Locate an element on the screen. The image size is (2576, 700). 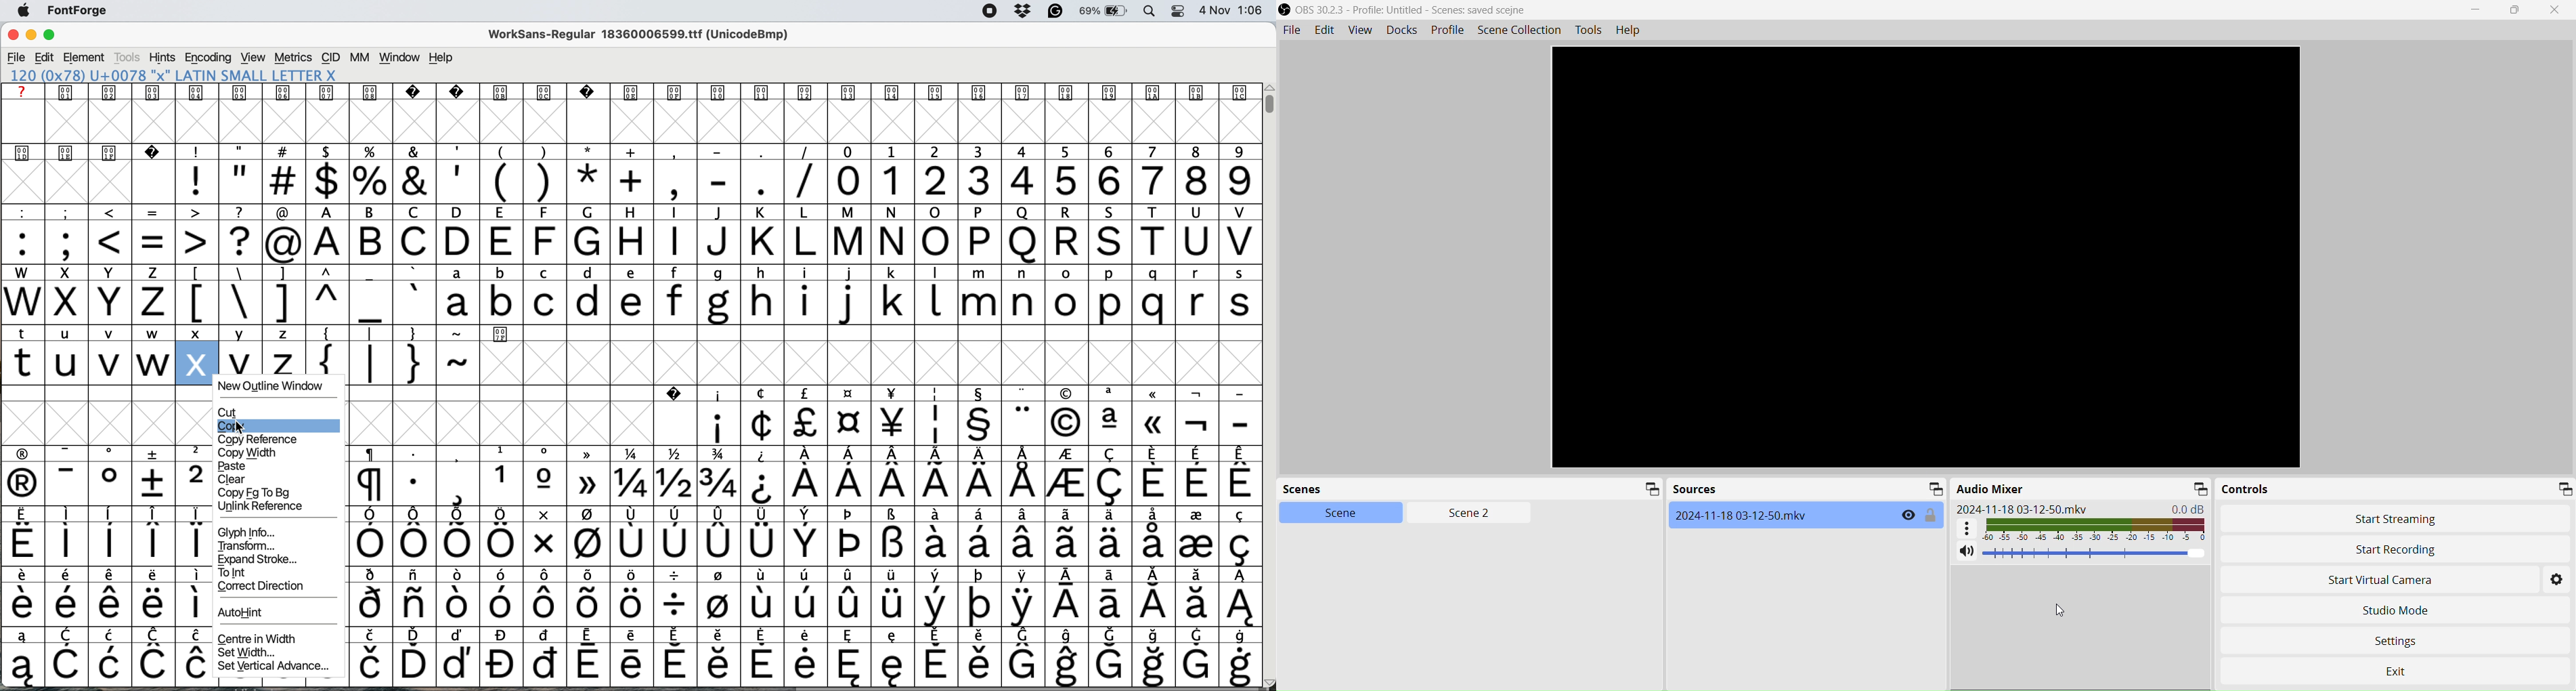
Sources is located at coordinates (1695, 490).